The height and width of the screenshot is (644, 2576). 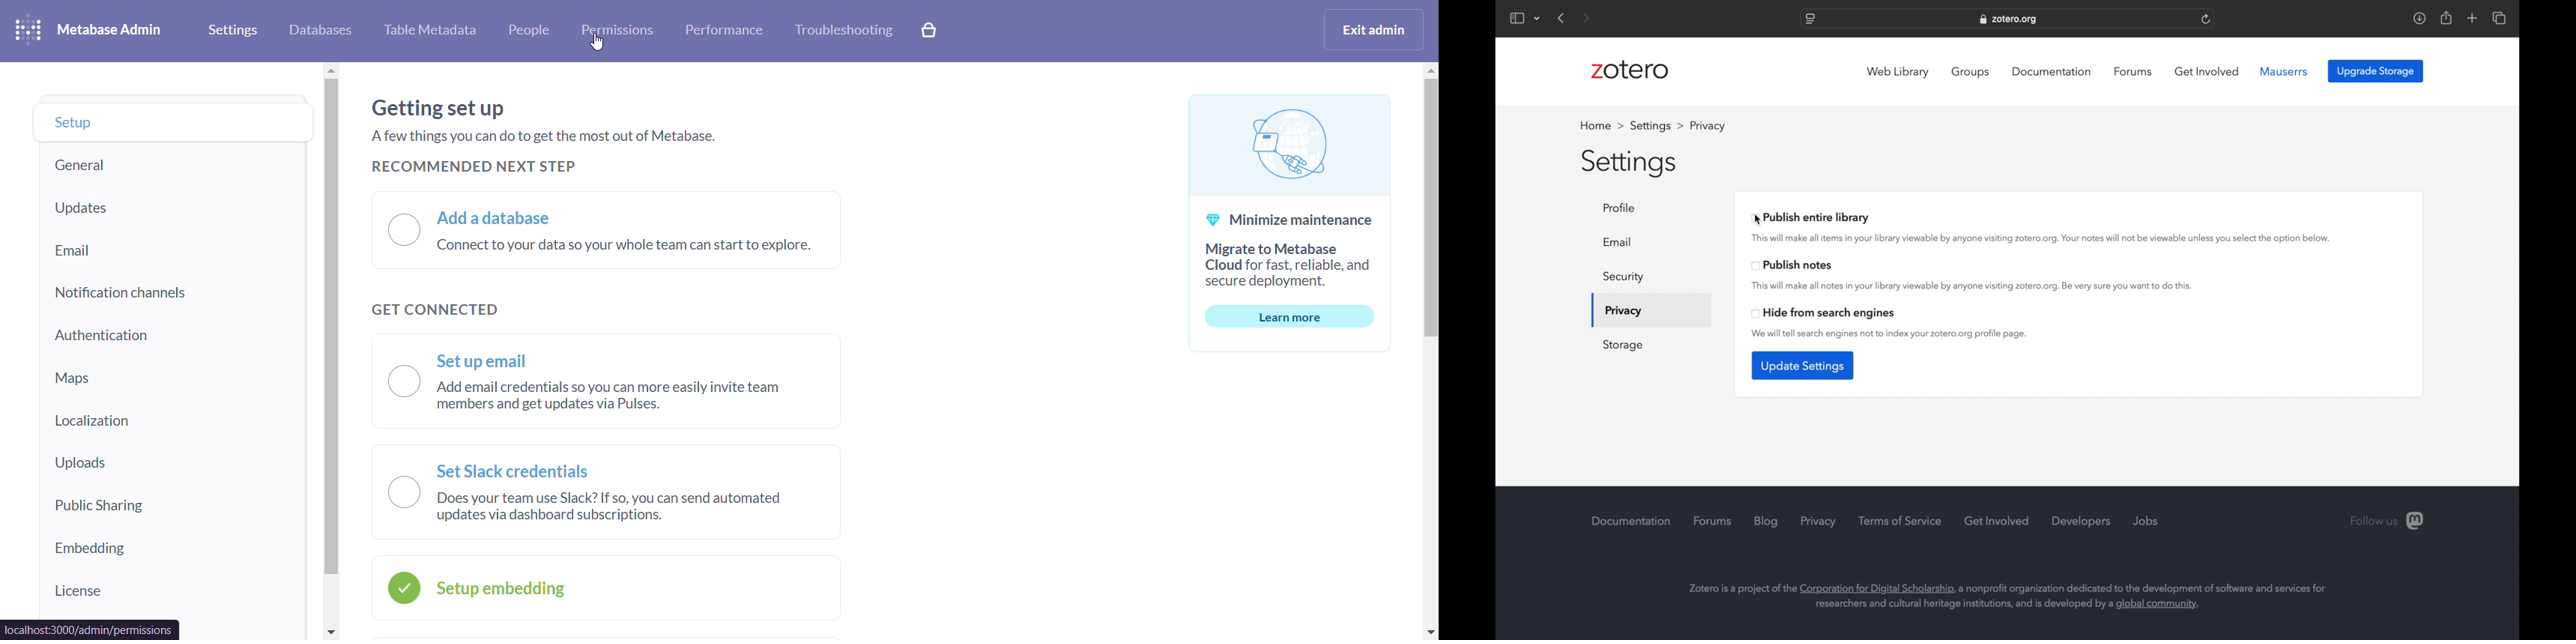 What do you see at coordinates (321, 31) in the screenshot?
I see `database` at bounding box center [321, 31].